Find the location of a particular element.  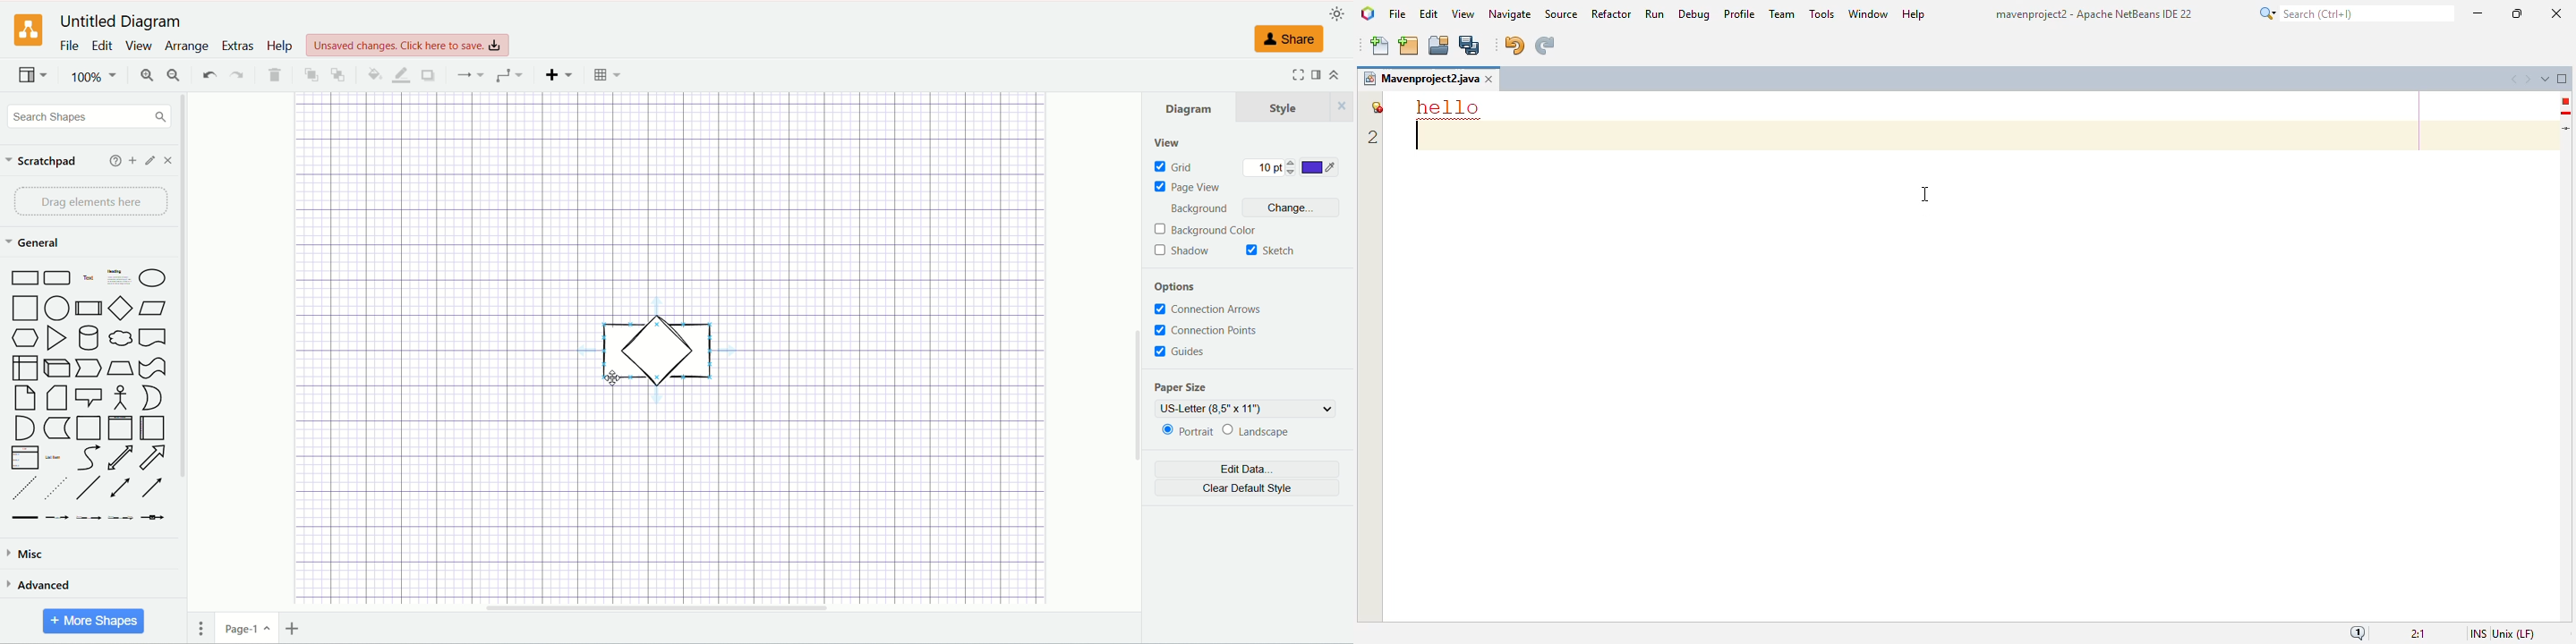

Data storage is located at coordinates (56, 430).